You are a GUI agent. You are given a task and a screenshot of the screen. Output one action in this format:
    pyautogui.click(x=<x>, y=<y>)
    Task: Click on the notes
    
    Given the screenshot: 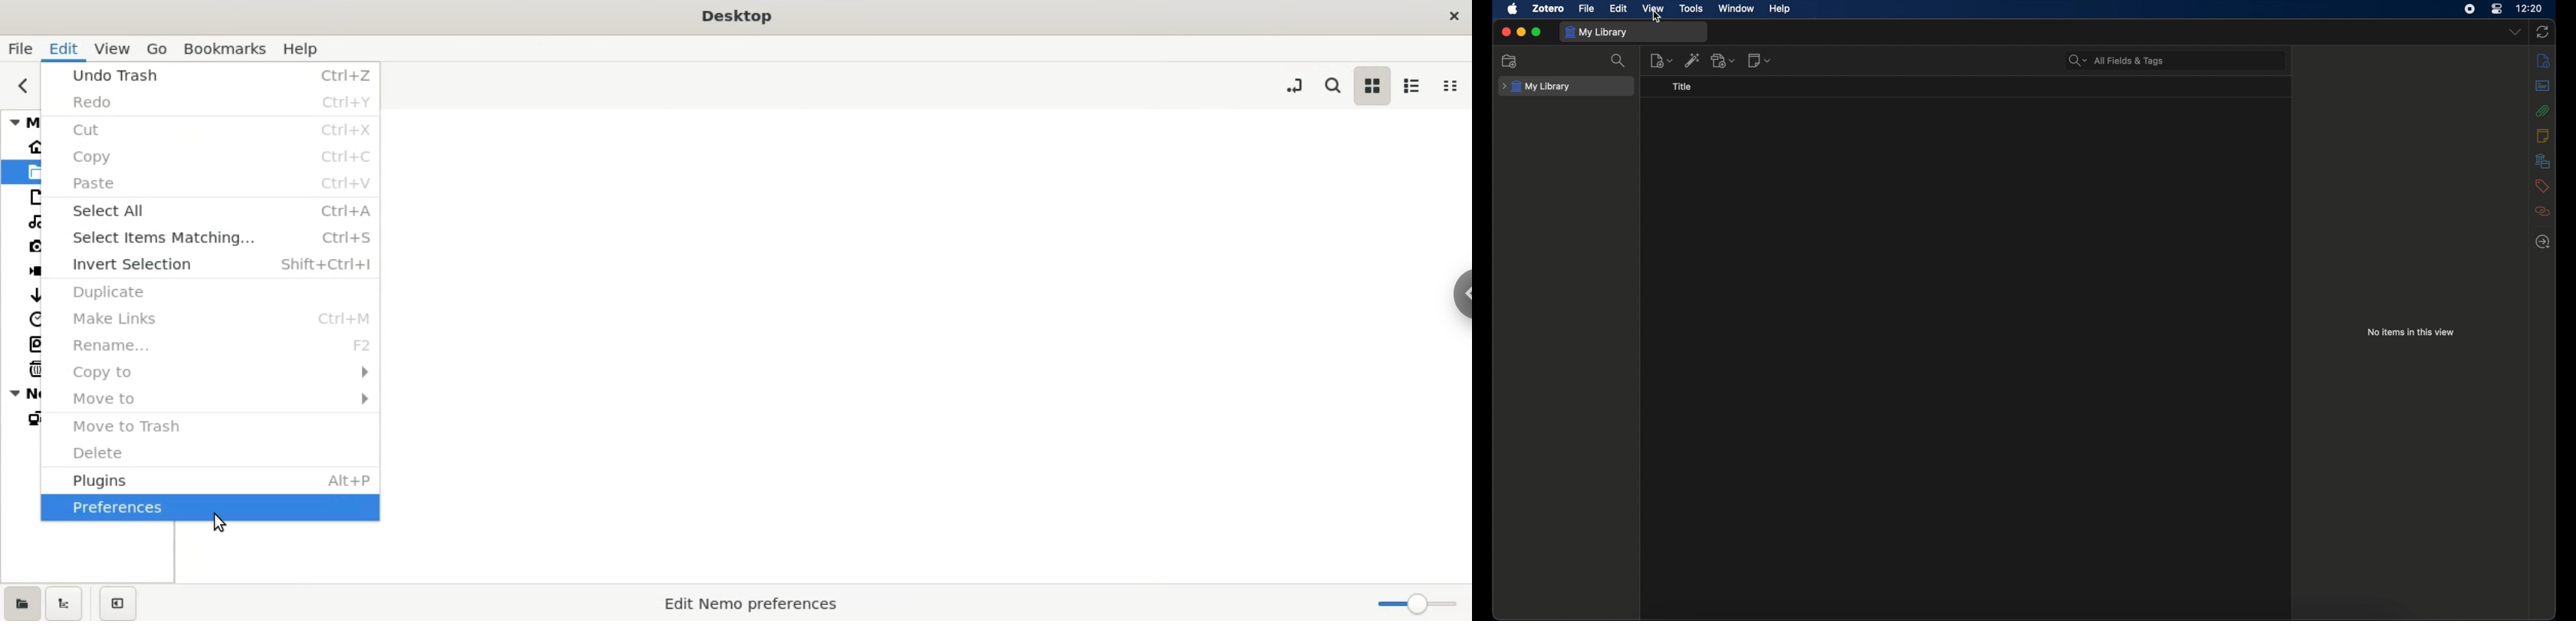 What is the action you would take?
    pyautogui.click(x=2543, y=135)
    